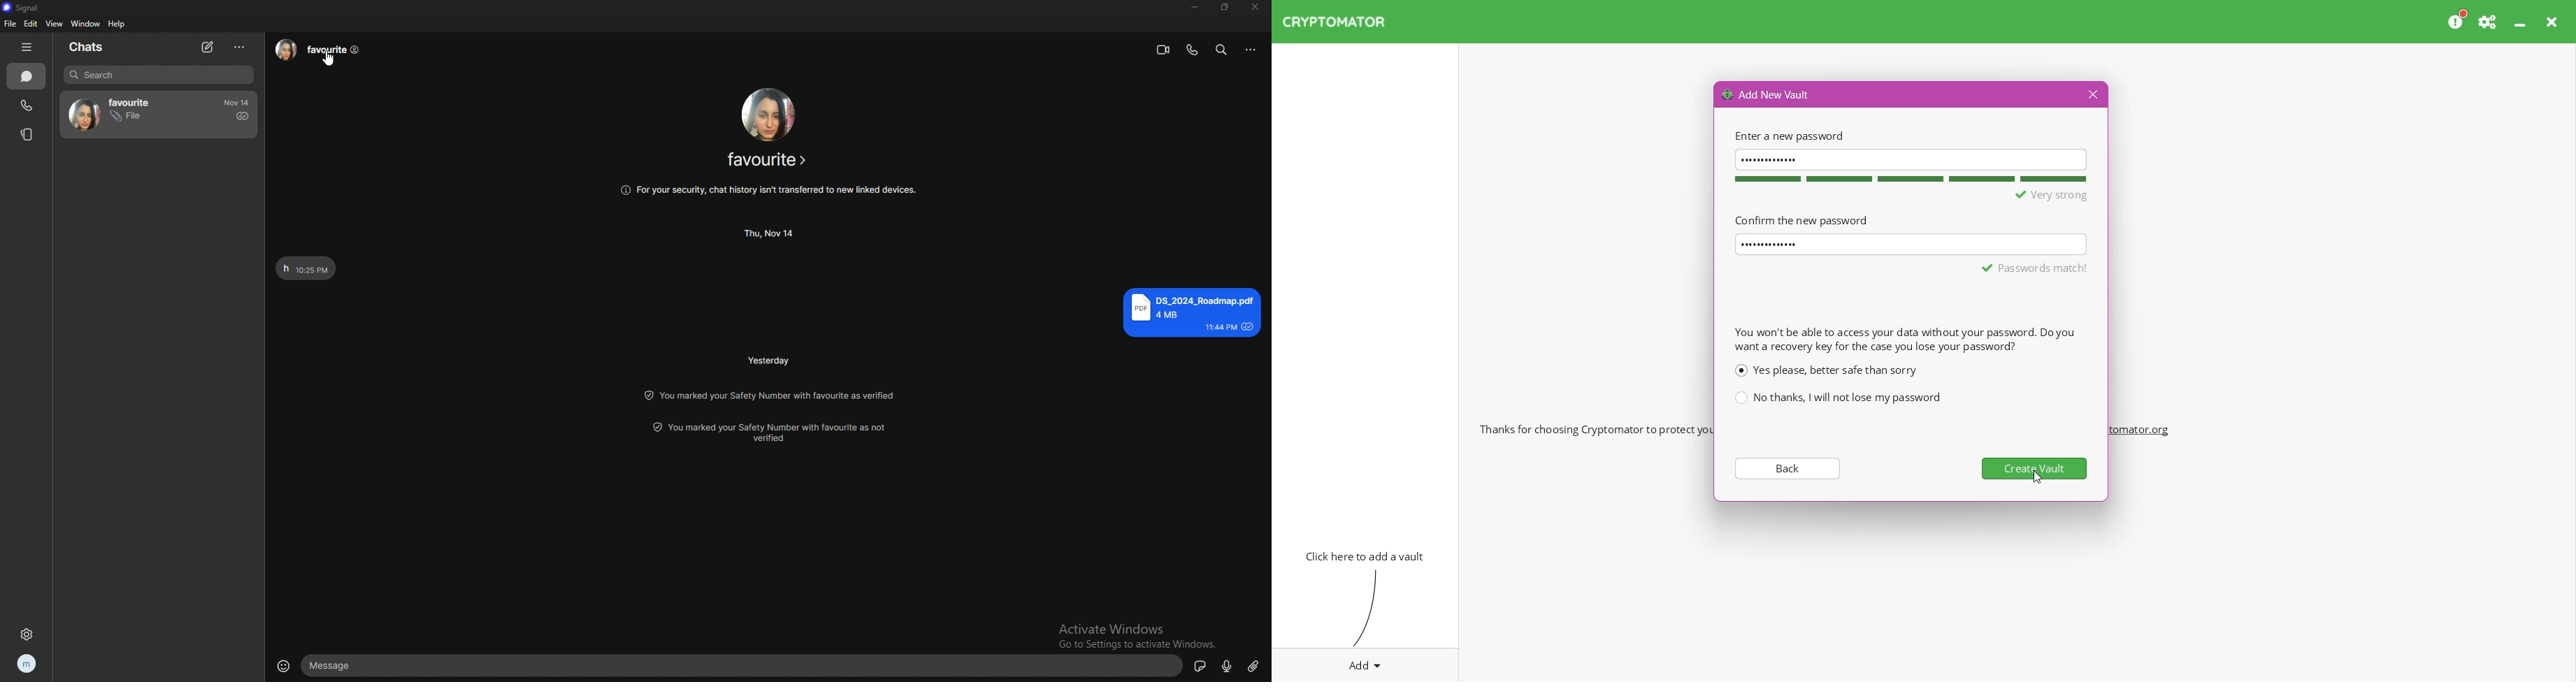  I want to click on contact info, so click(321, 50).